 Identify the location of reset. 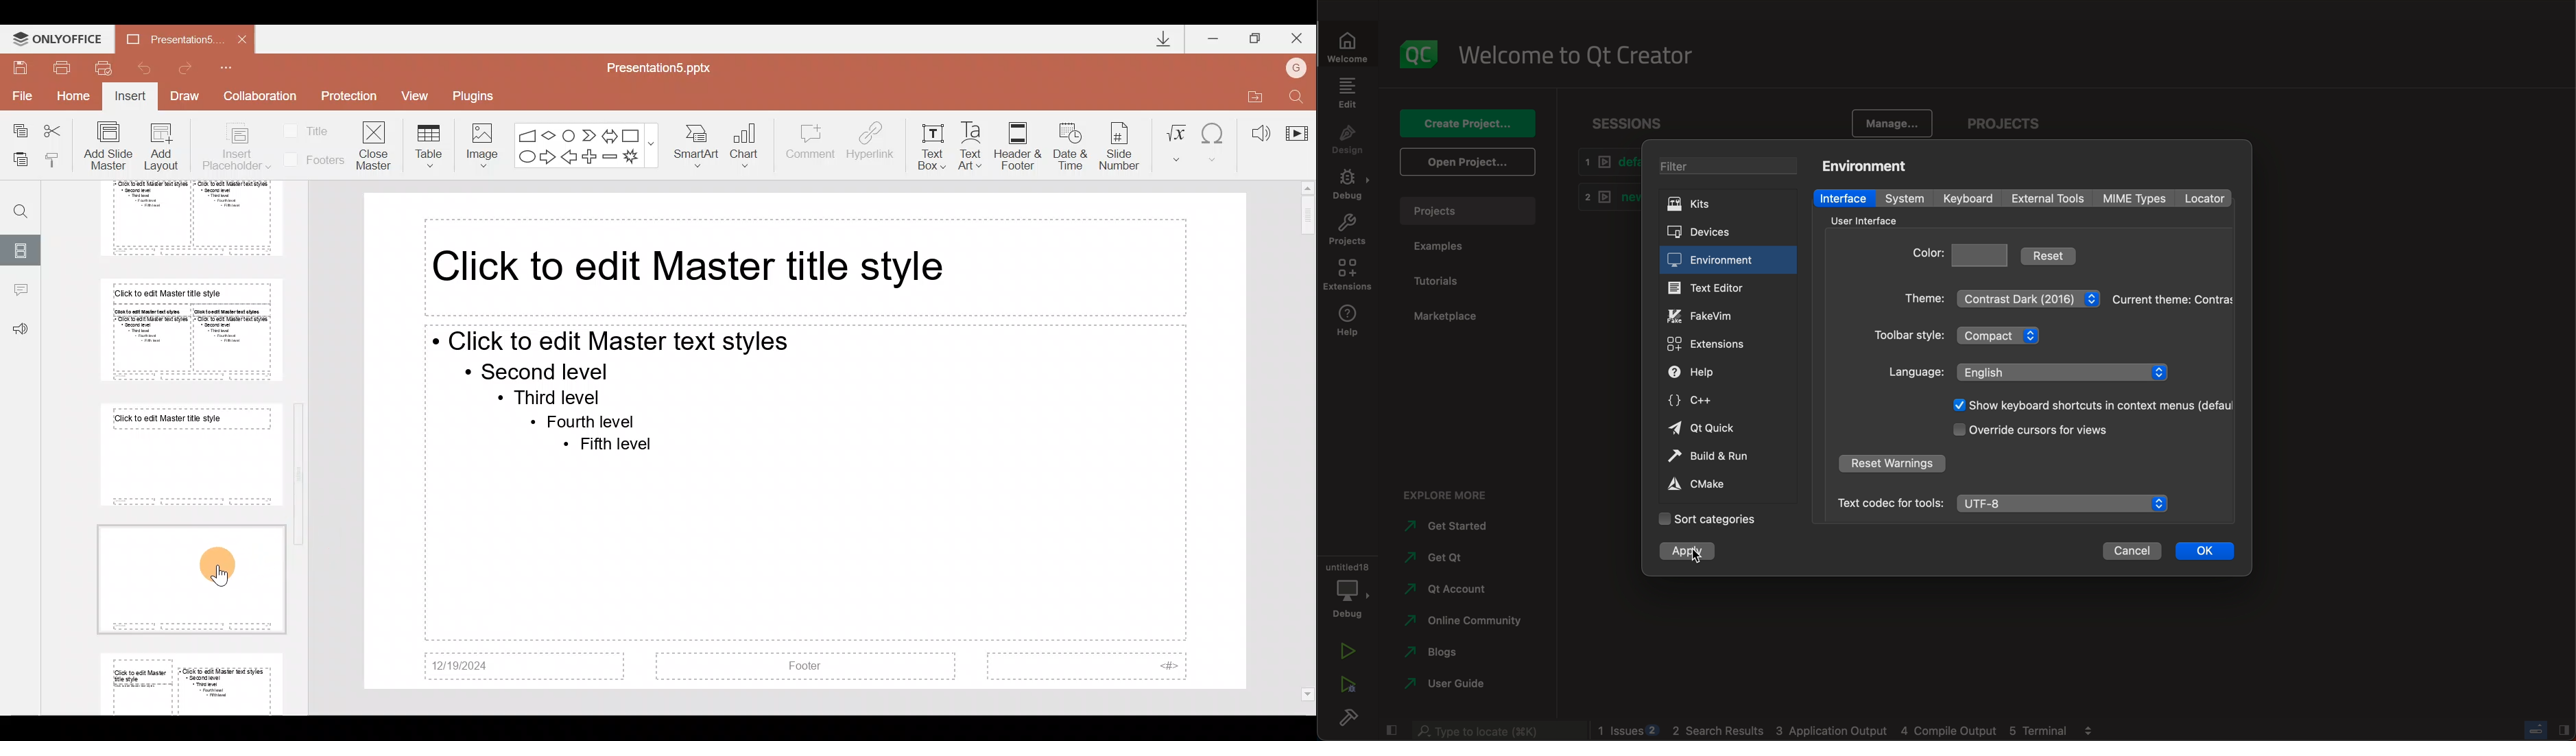
(2052, 255).